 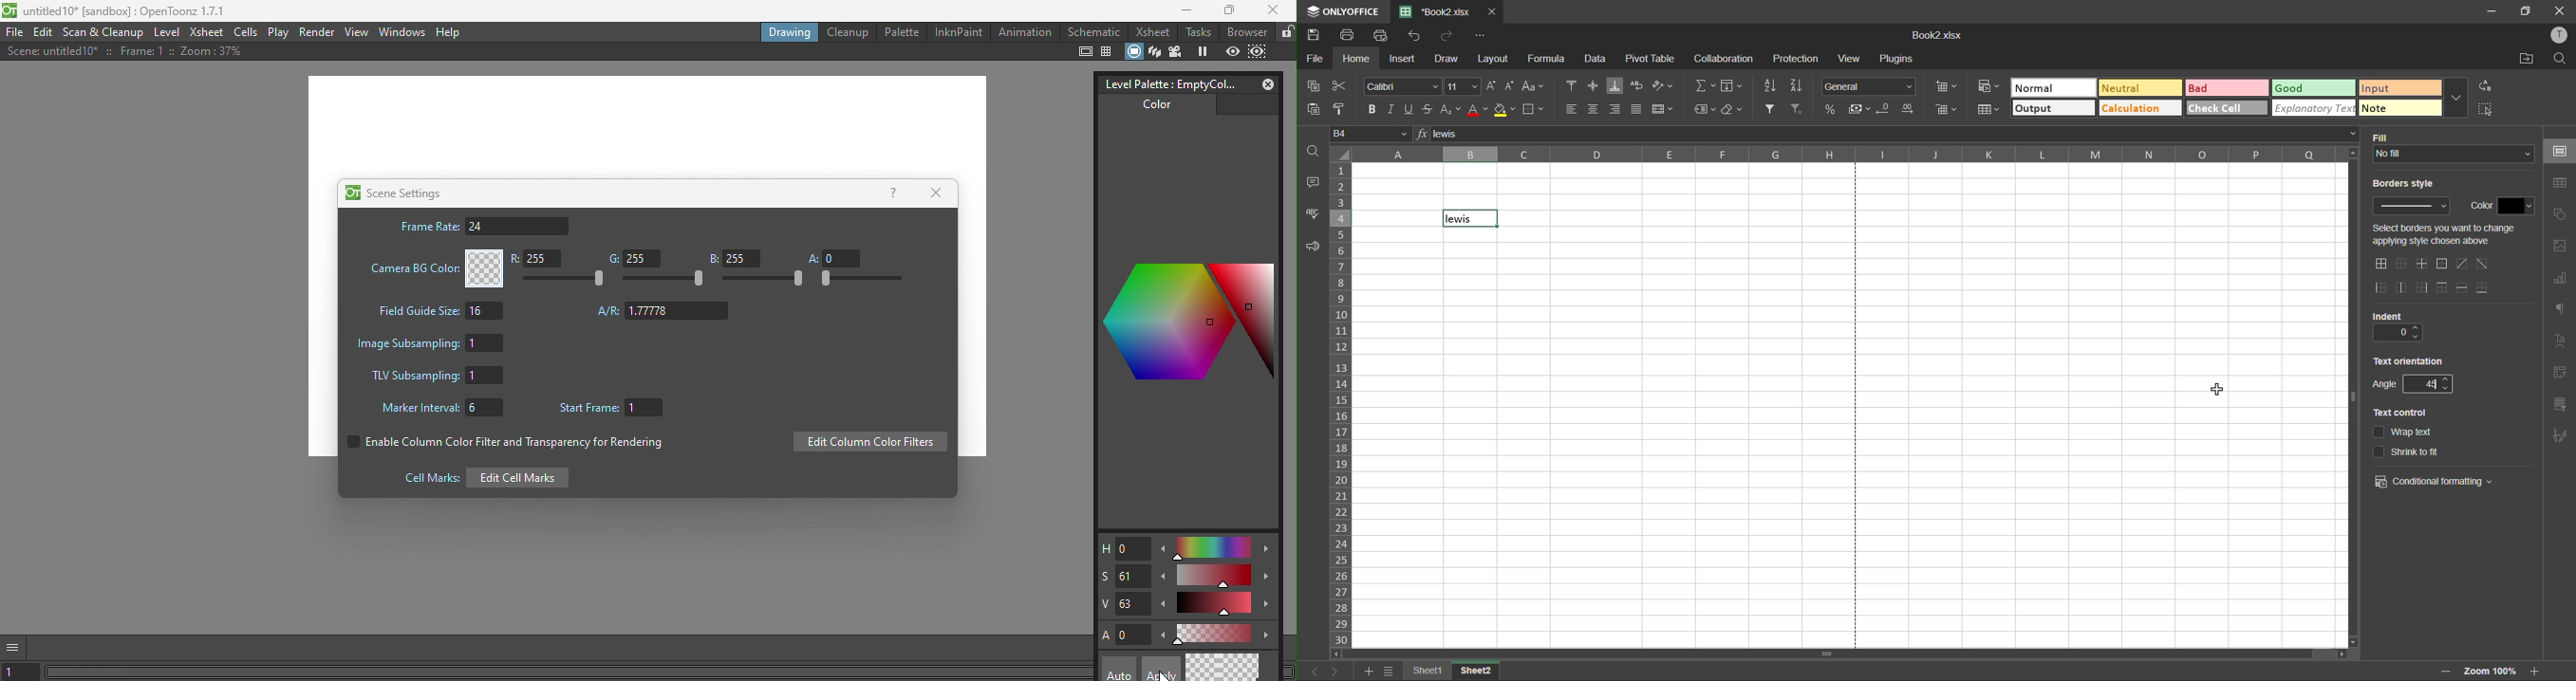 I want to click on slicer, so click(x=2564, y=406).